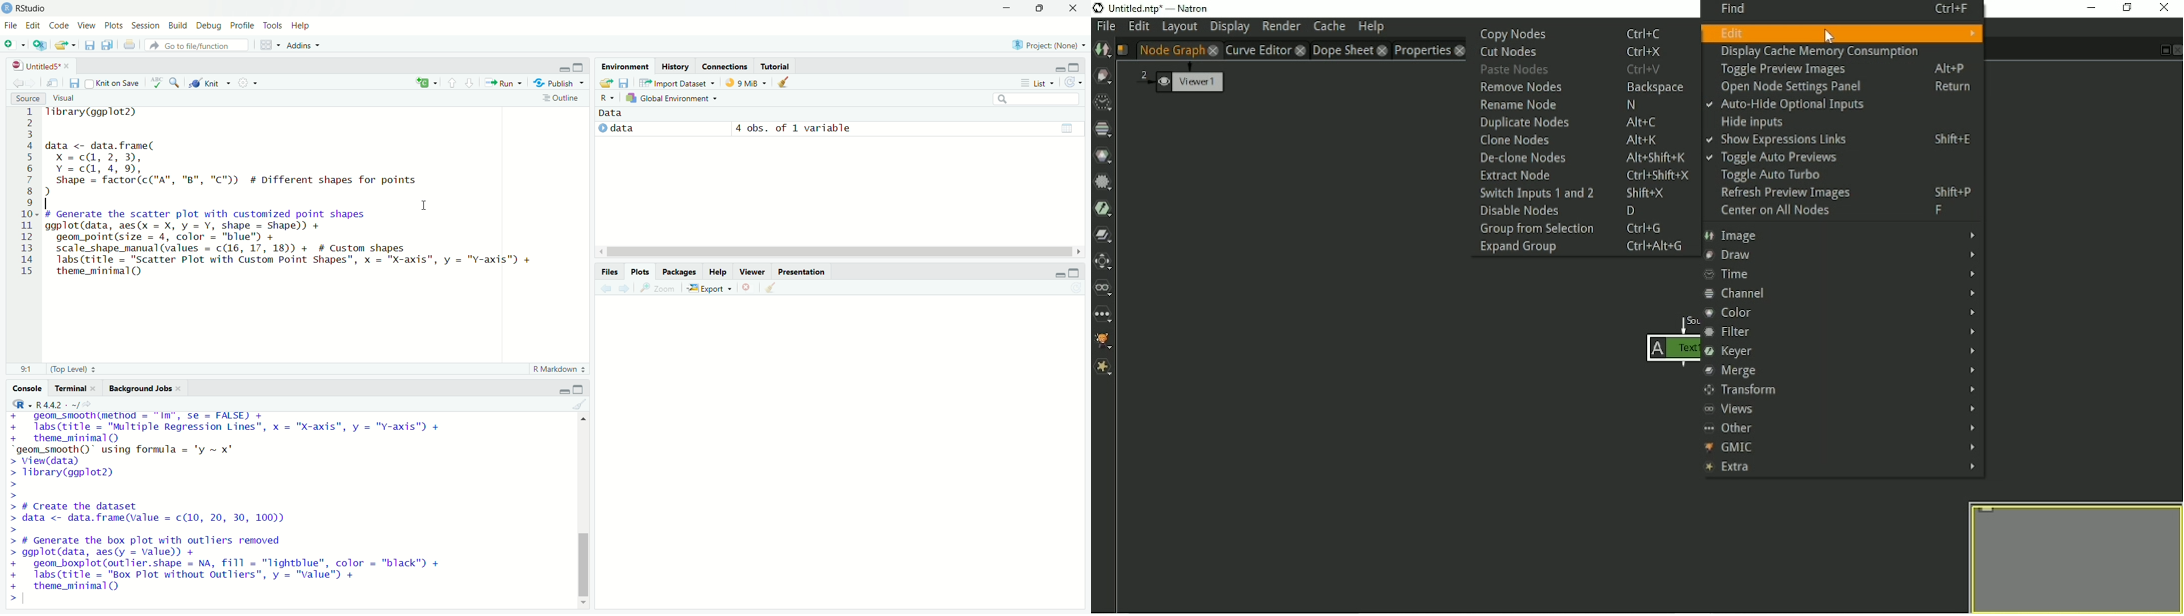  What do you see at coordinates (1059, 274) in the screenshot?
I see `minimize` at bounding box center [1059, 274].